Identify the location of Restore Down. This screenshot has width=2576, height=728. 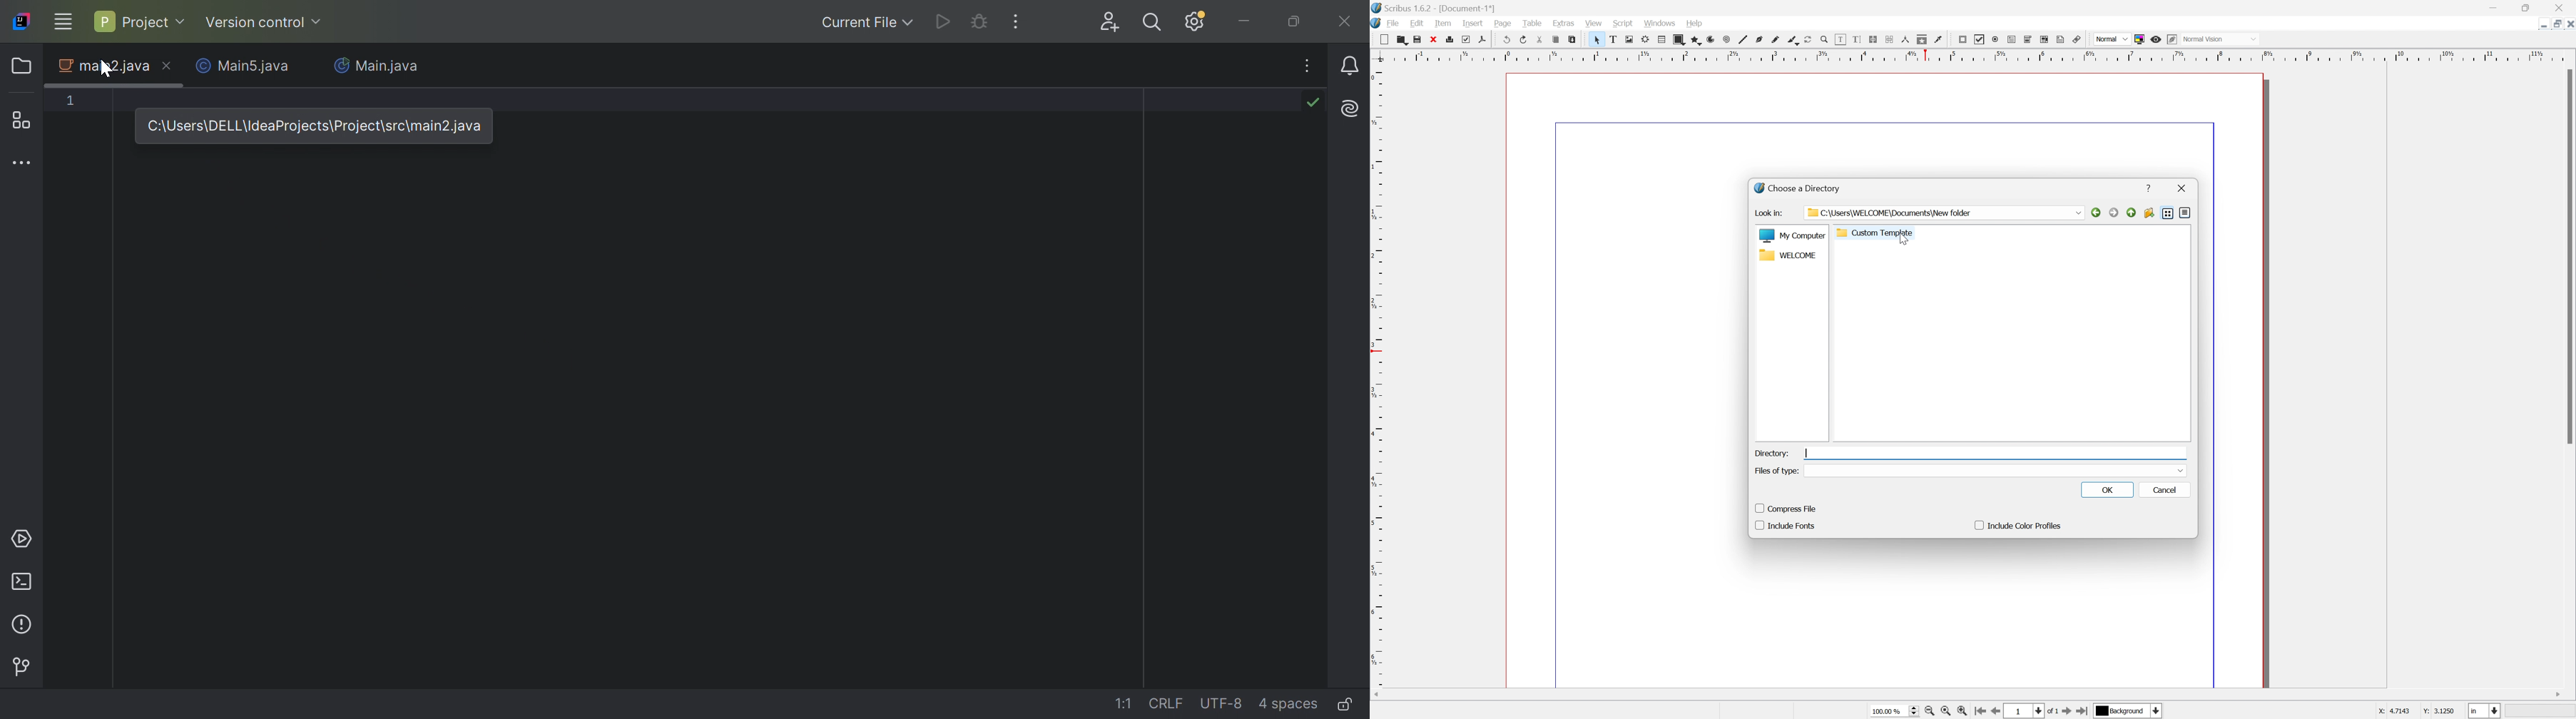
(2556, 25).